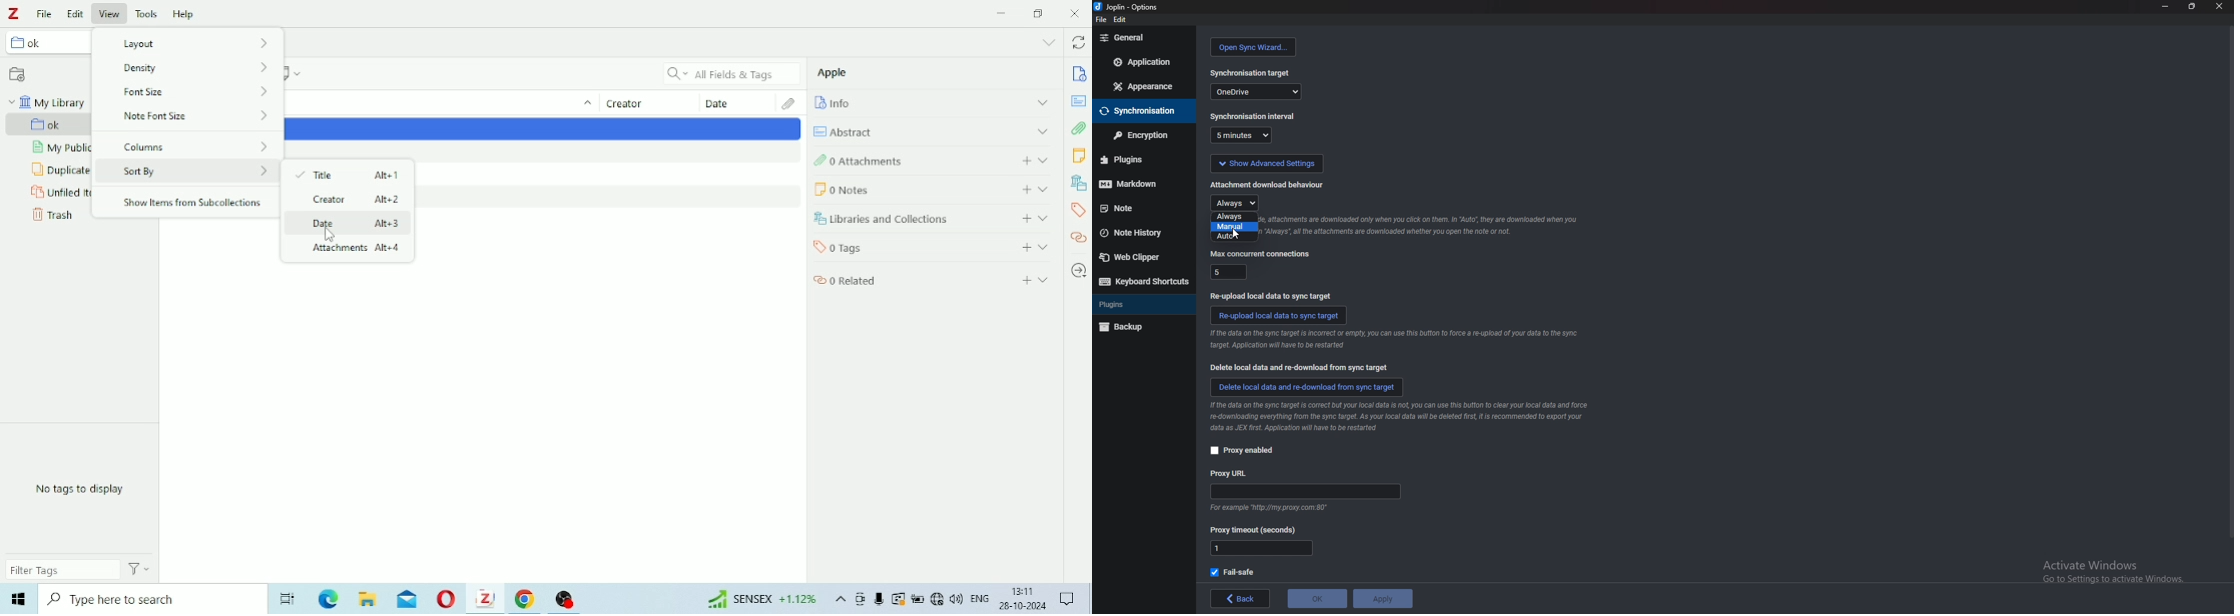  What do you see at coordinates (1138, 207) in the screenshot?
I see `note` at bounding box center [1138, 207].